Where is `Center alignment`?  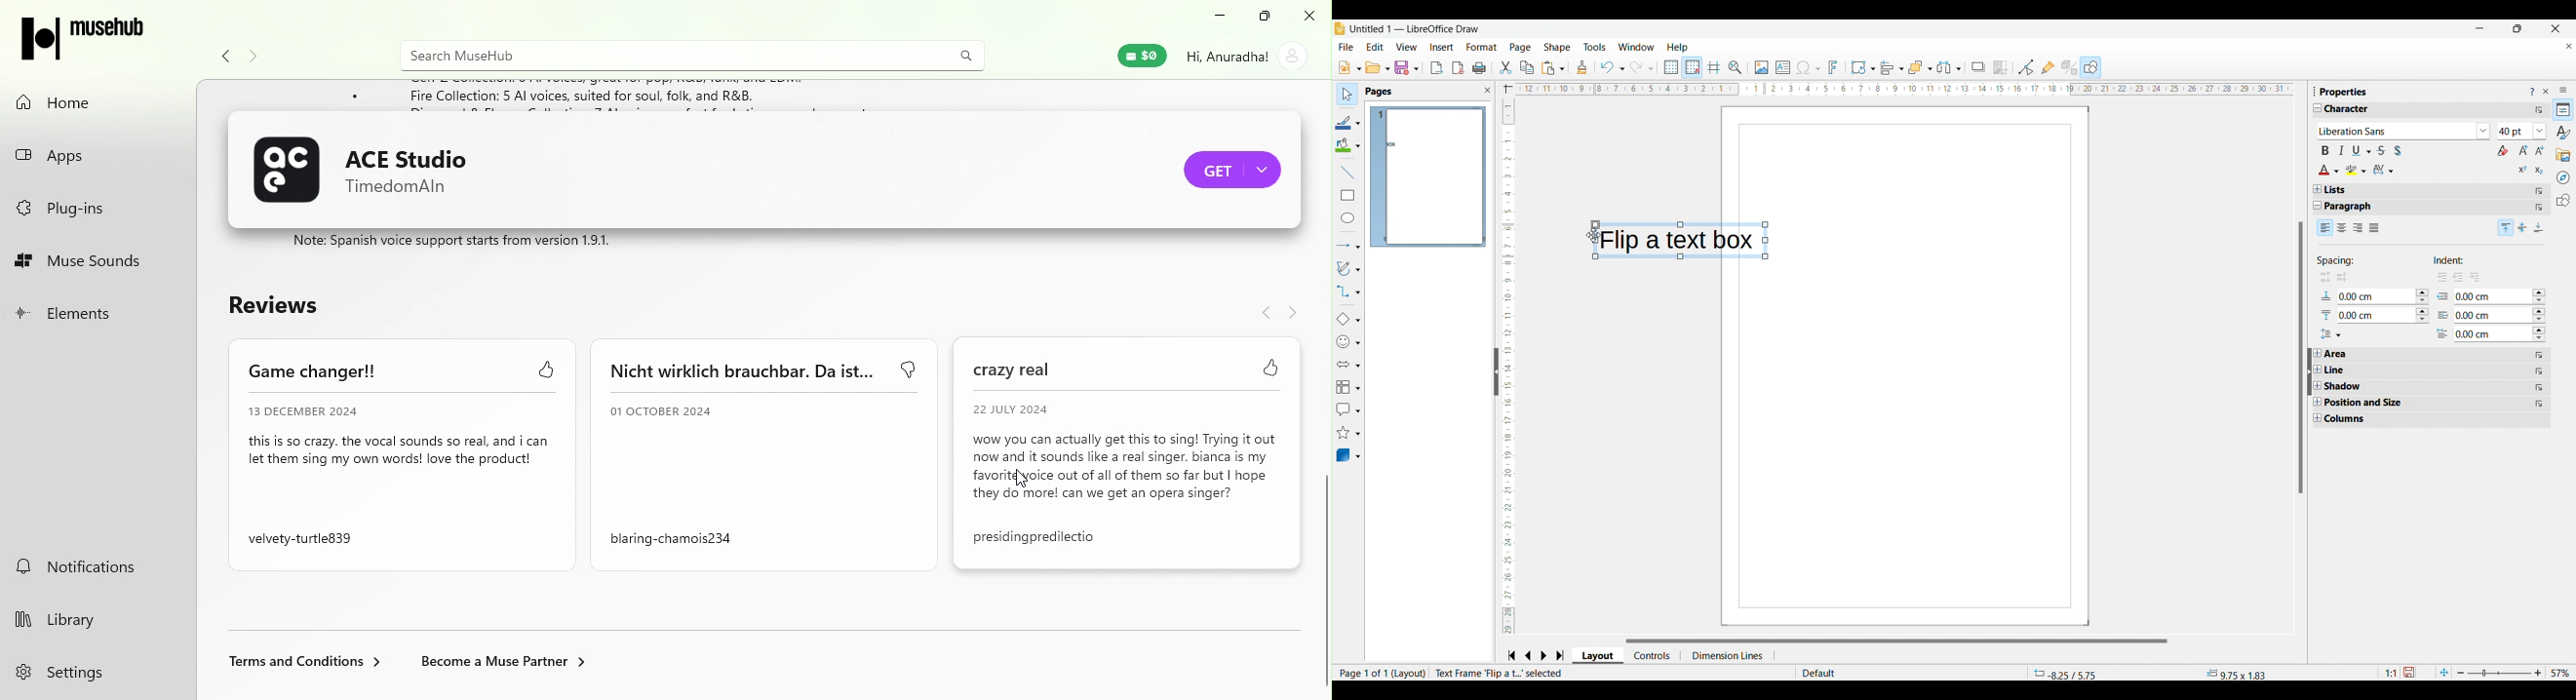
Center alignment is located at coordinates (2342, 228).